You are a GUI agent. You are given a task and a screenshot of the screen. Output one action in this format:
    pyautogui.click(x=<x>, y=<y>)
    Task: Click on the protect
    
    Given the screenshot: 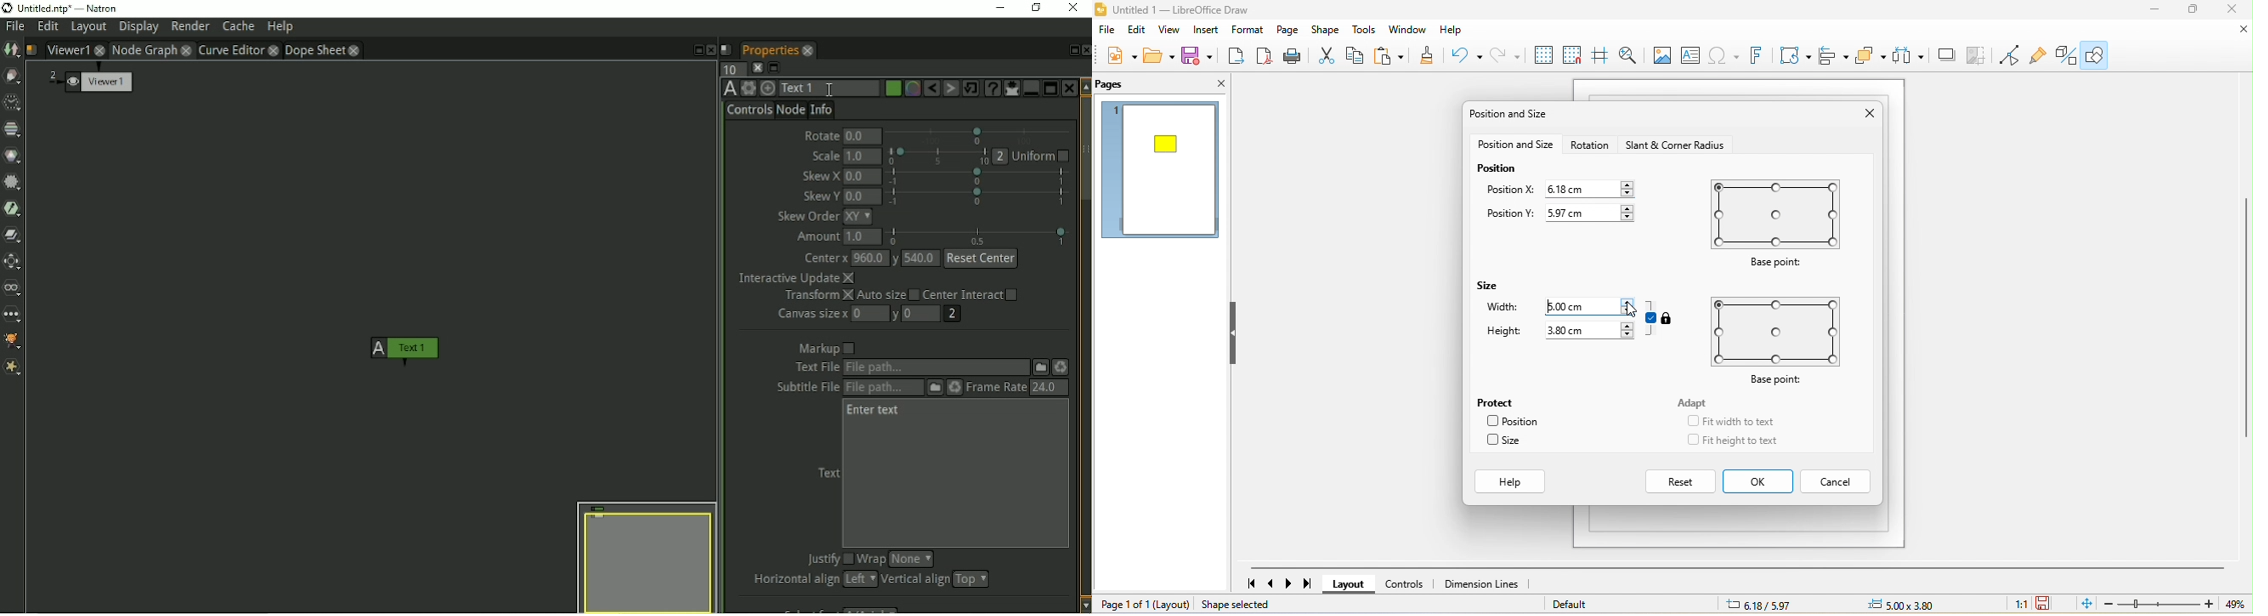 What is the action you would take?
    pyautogui.click(x=1504, y=401)
    